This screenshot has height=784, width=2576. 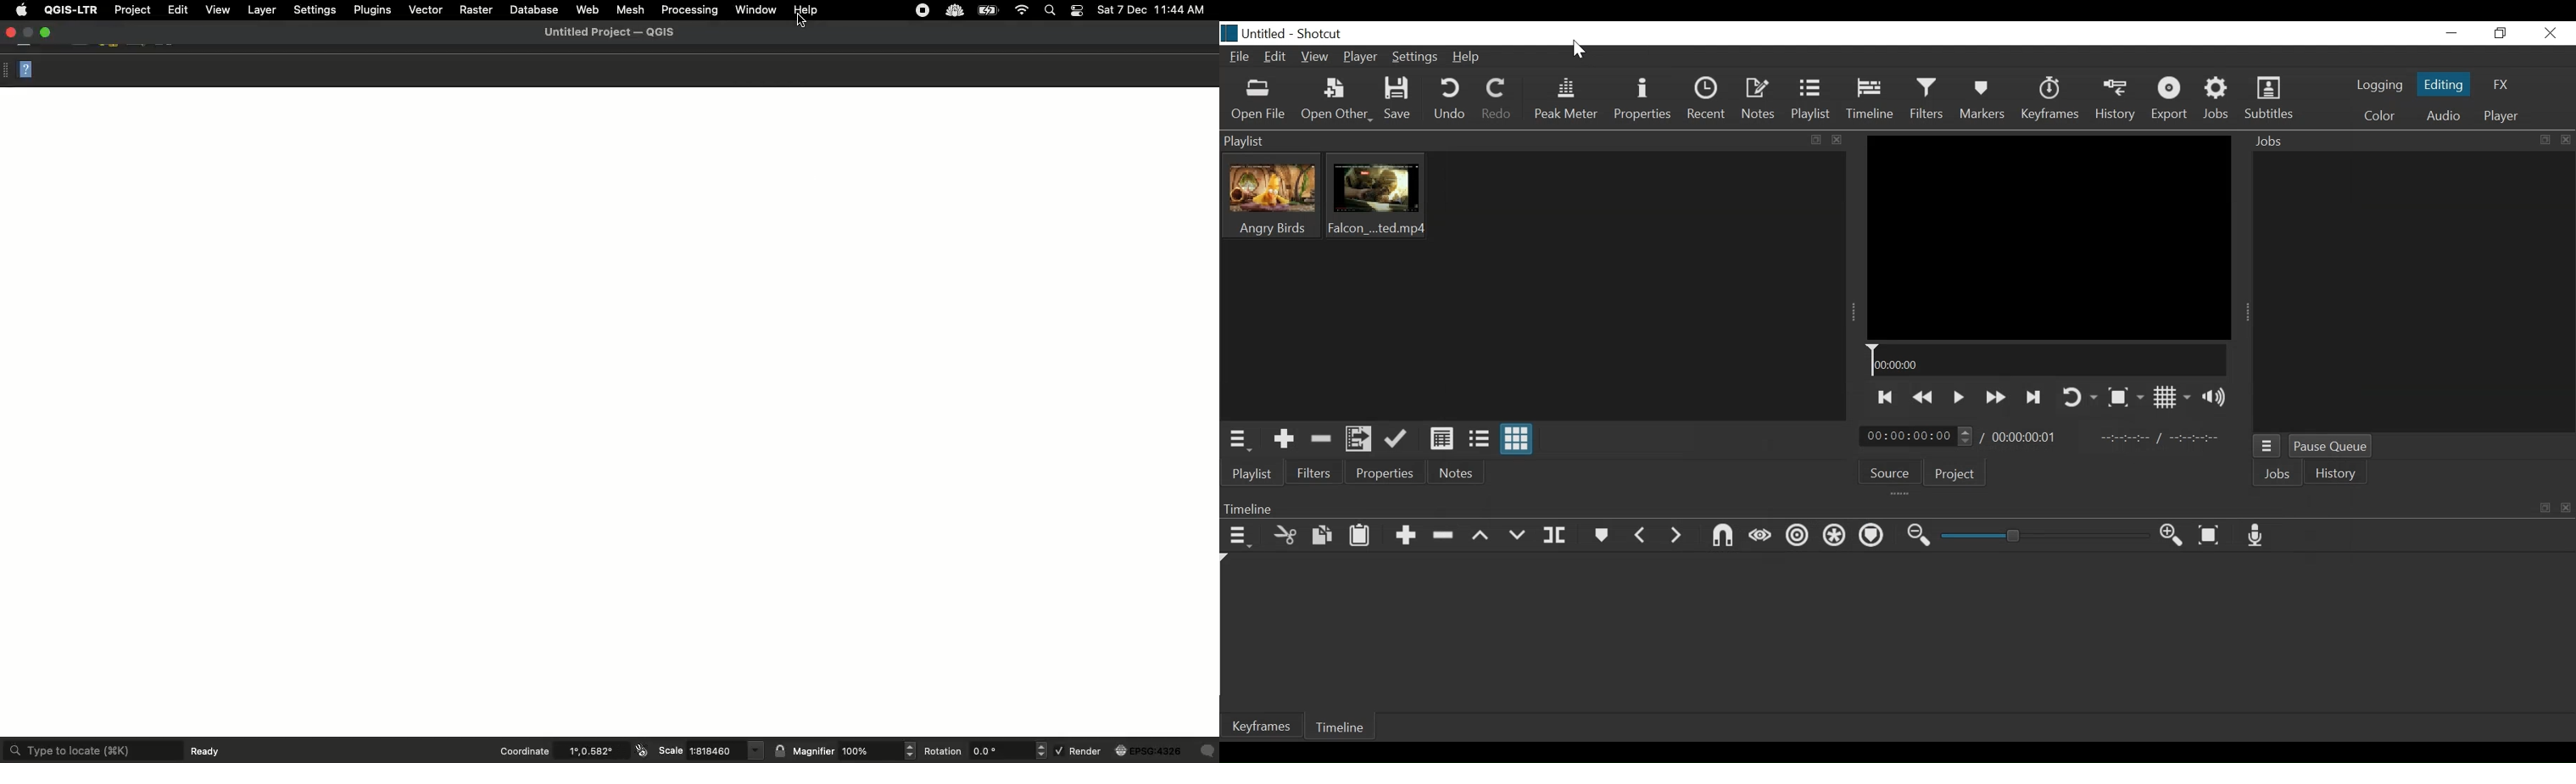 What do you see at coordinates (2442, 83) in the screenshot?
I see `Editing` at bounding box center [2442, 83].